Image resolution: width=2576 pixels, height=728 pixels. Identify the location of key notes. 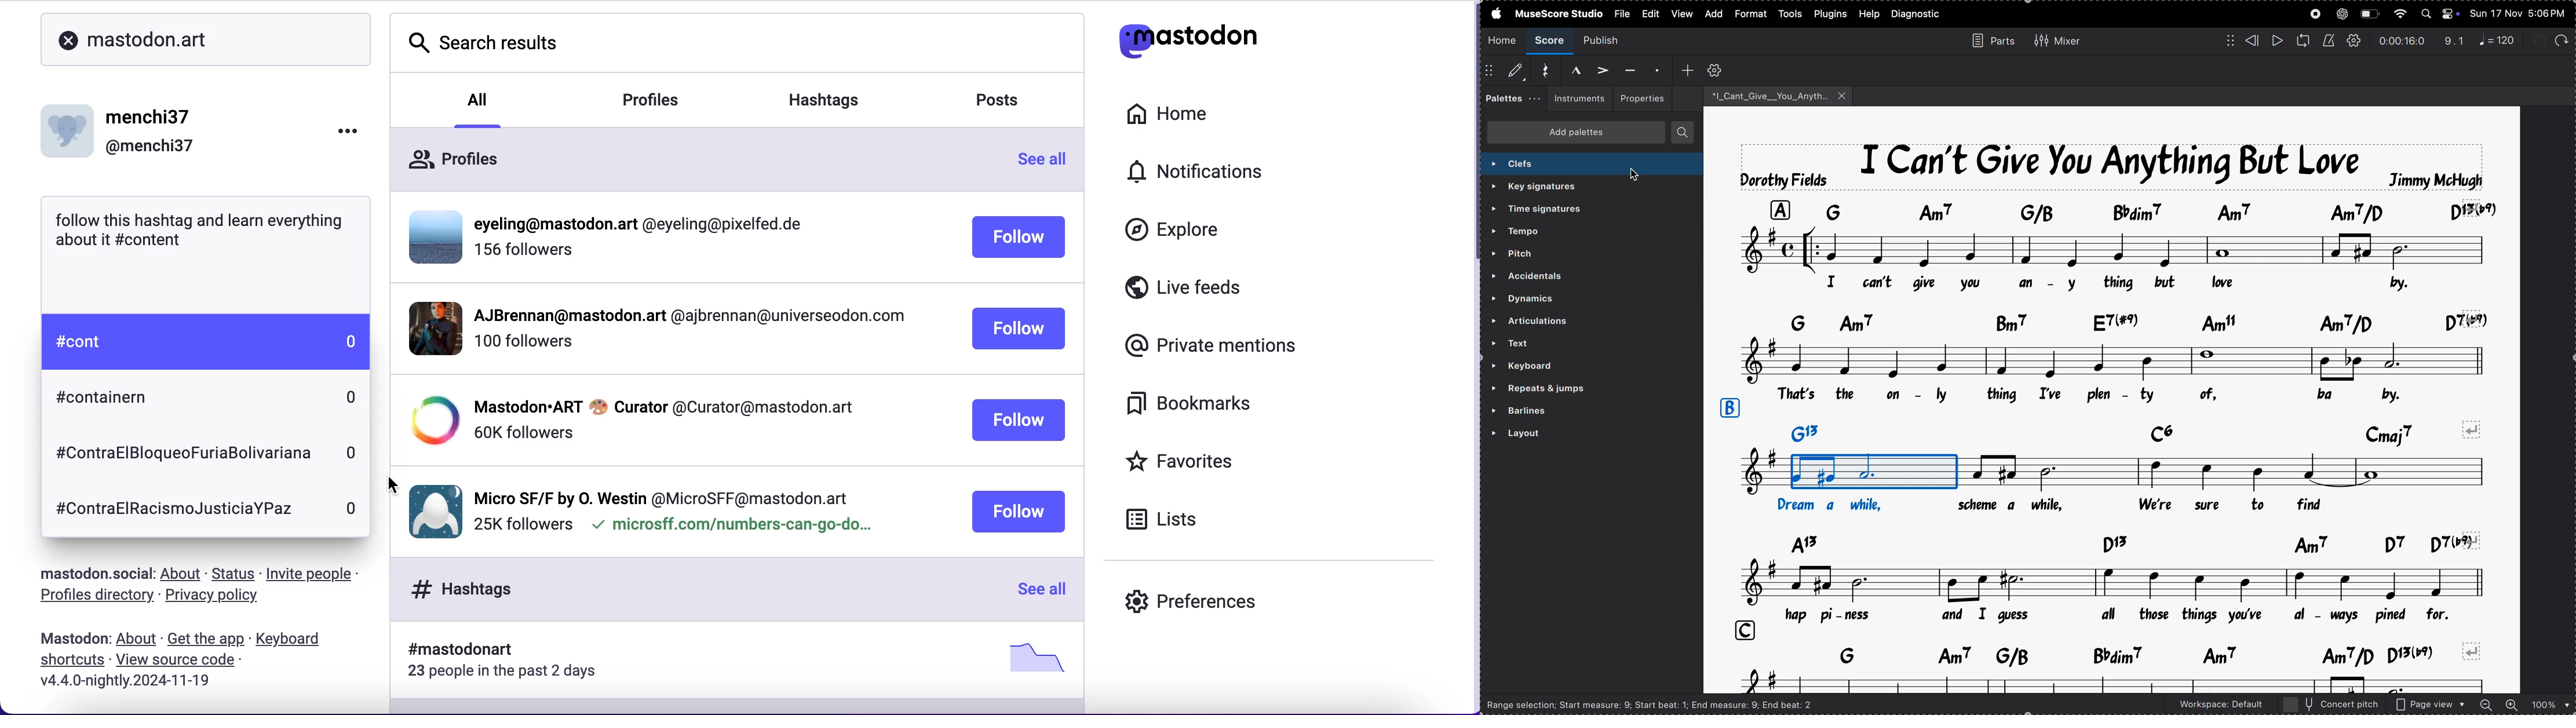
(2124, 320).